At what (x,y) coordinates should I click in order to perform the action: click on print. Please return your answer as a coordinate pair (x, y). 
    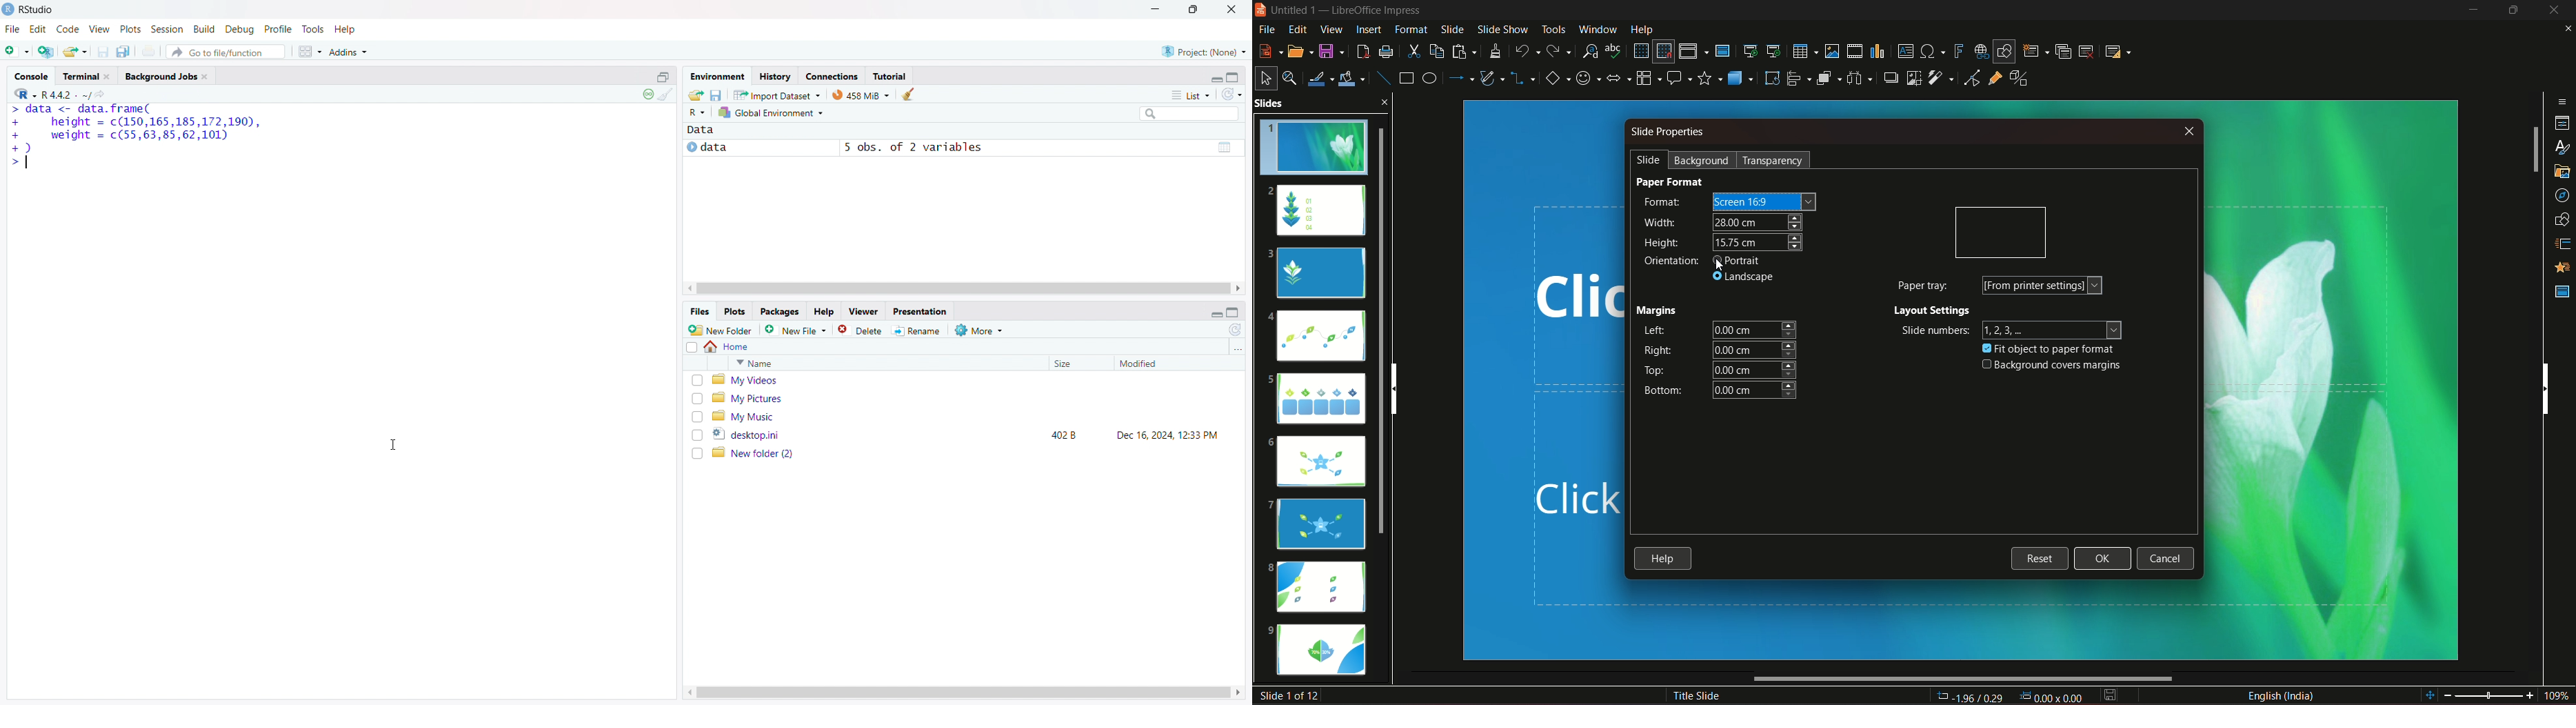
    Looking at the image, I should click on (150, 51).